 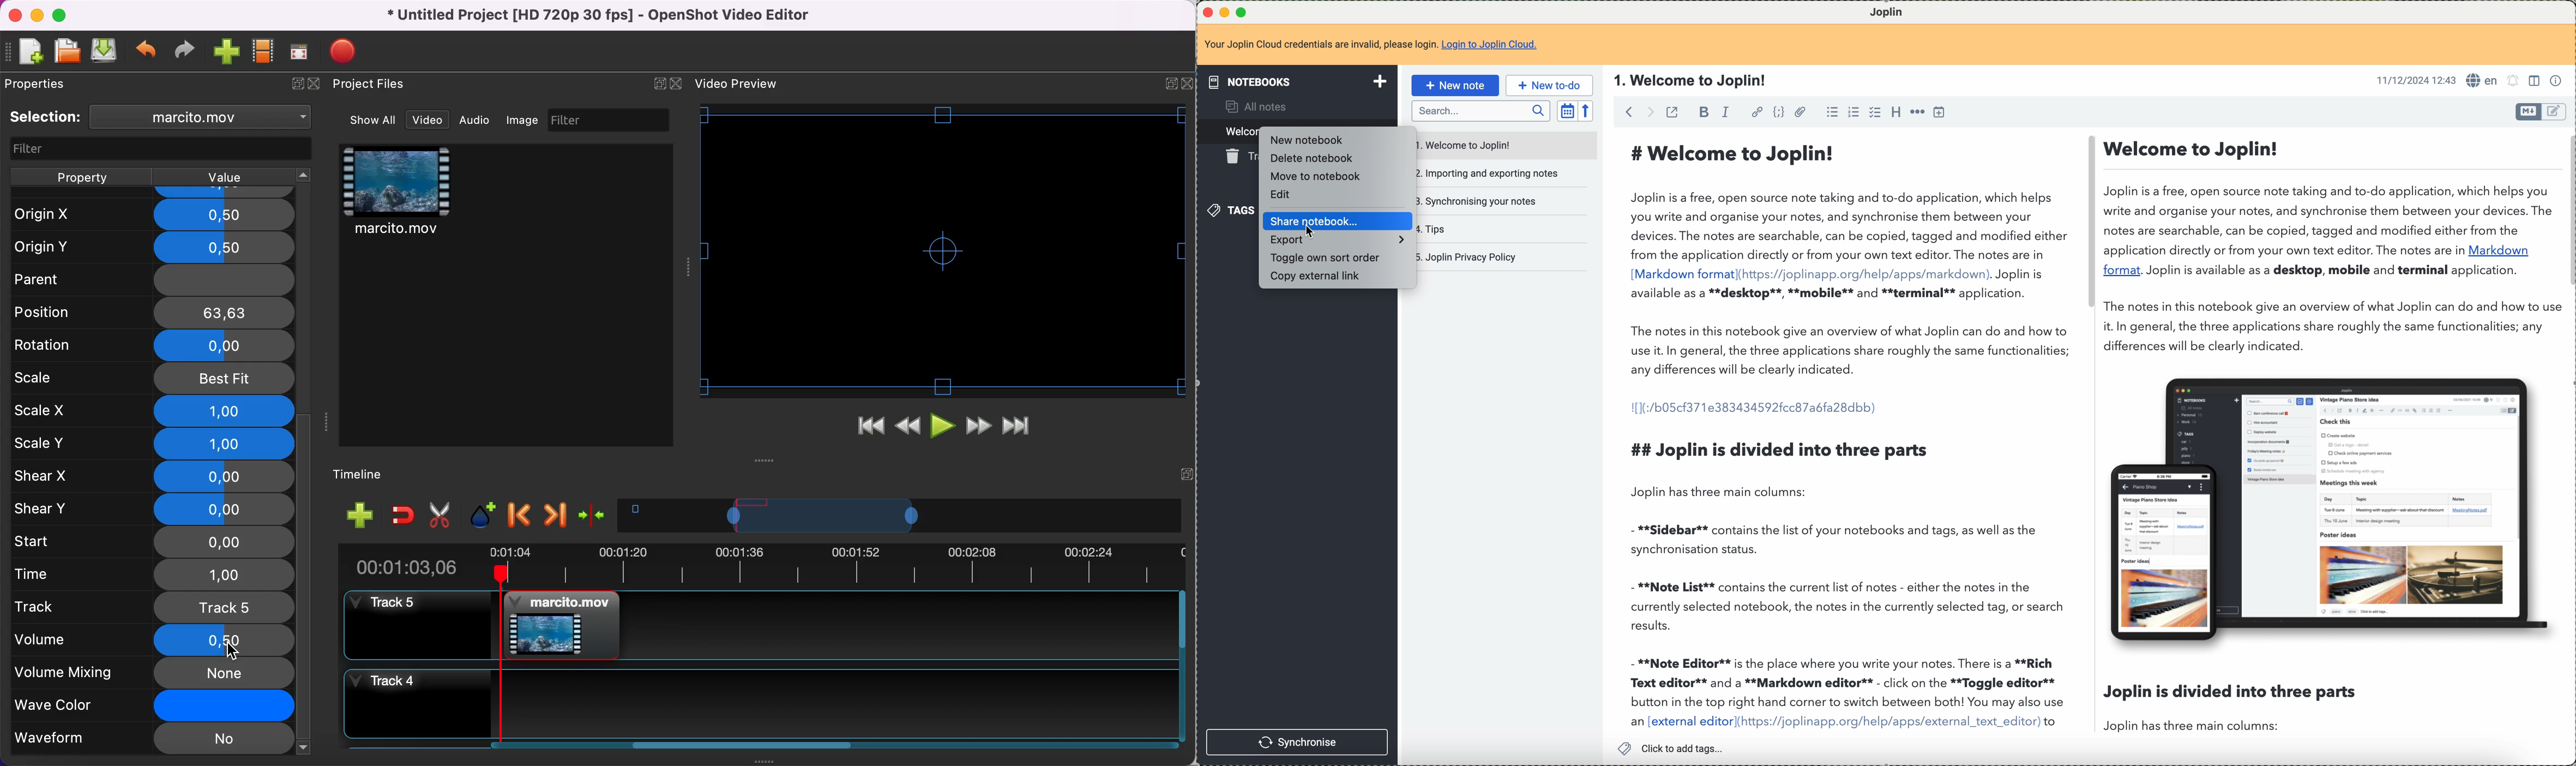 What do you see at coordinates (1231, 210) in the screenshot?
I see `Tags` at bounding box center [1231, 210].